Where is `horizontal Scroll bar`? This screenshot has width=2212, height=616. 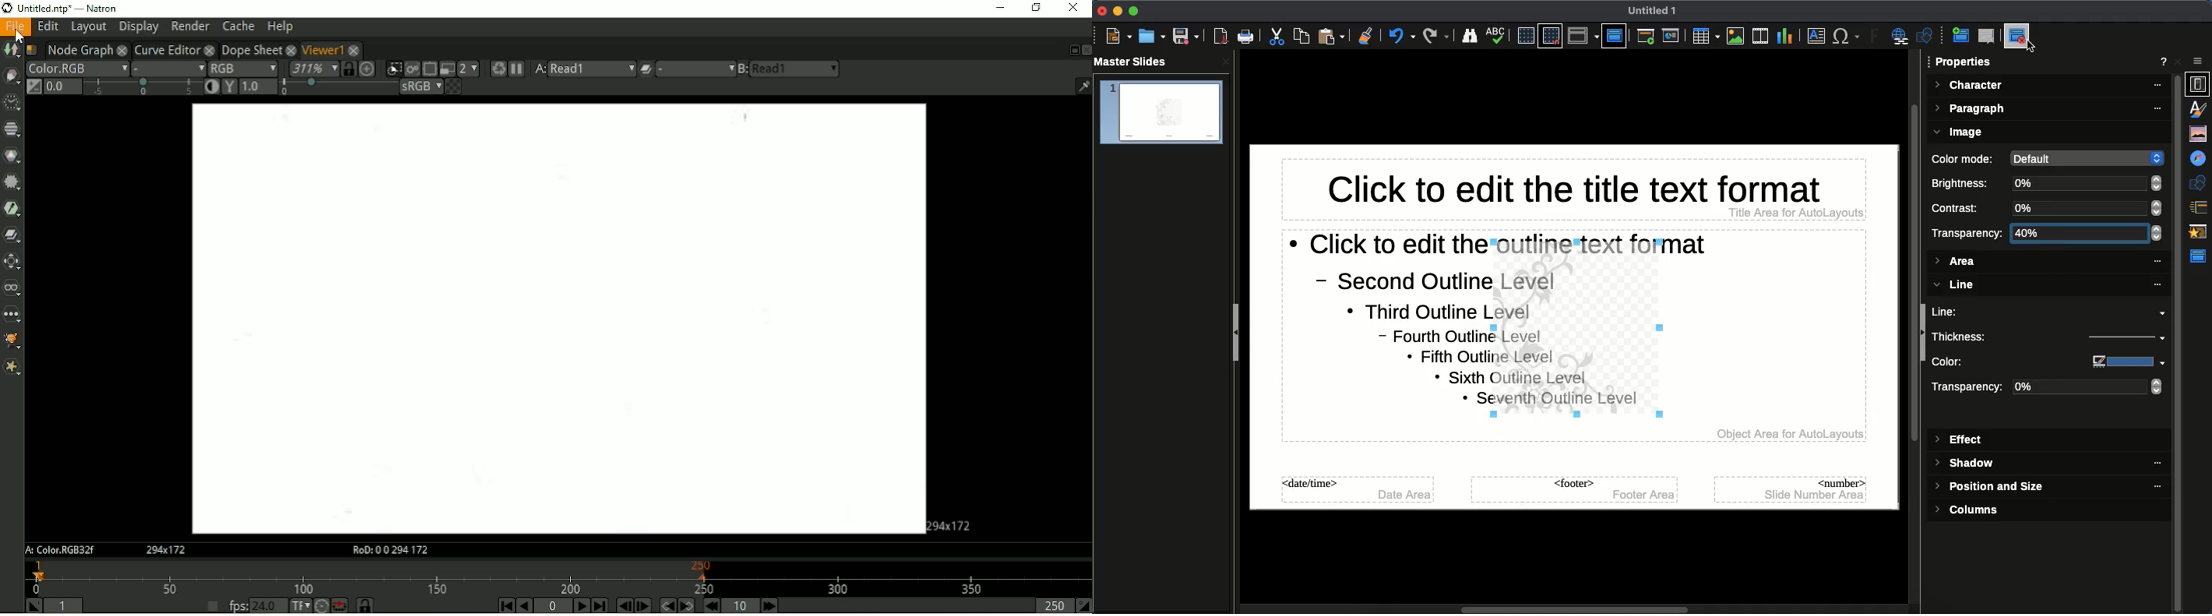 horizontal Scroll bar is located at coordinates (1578, 607).